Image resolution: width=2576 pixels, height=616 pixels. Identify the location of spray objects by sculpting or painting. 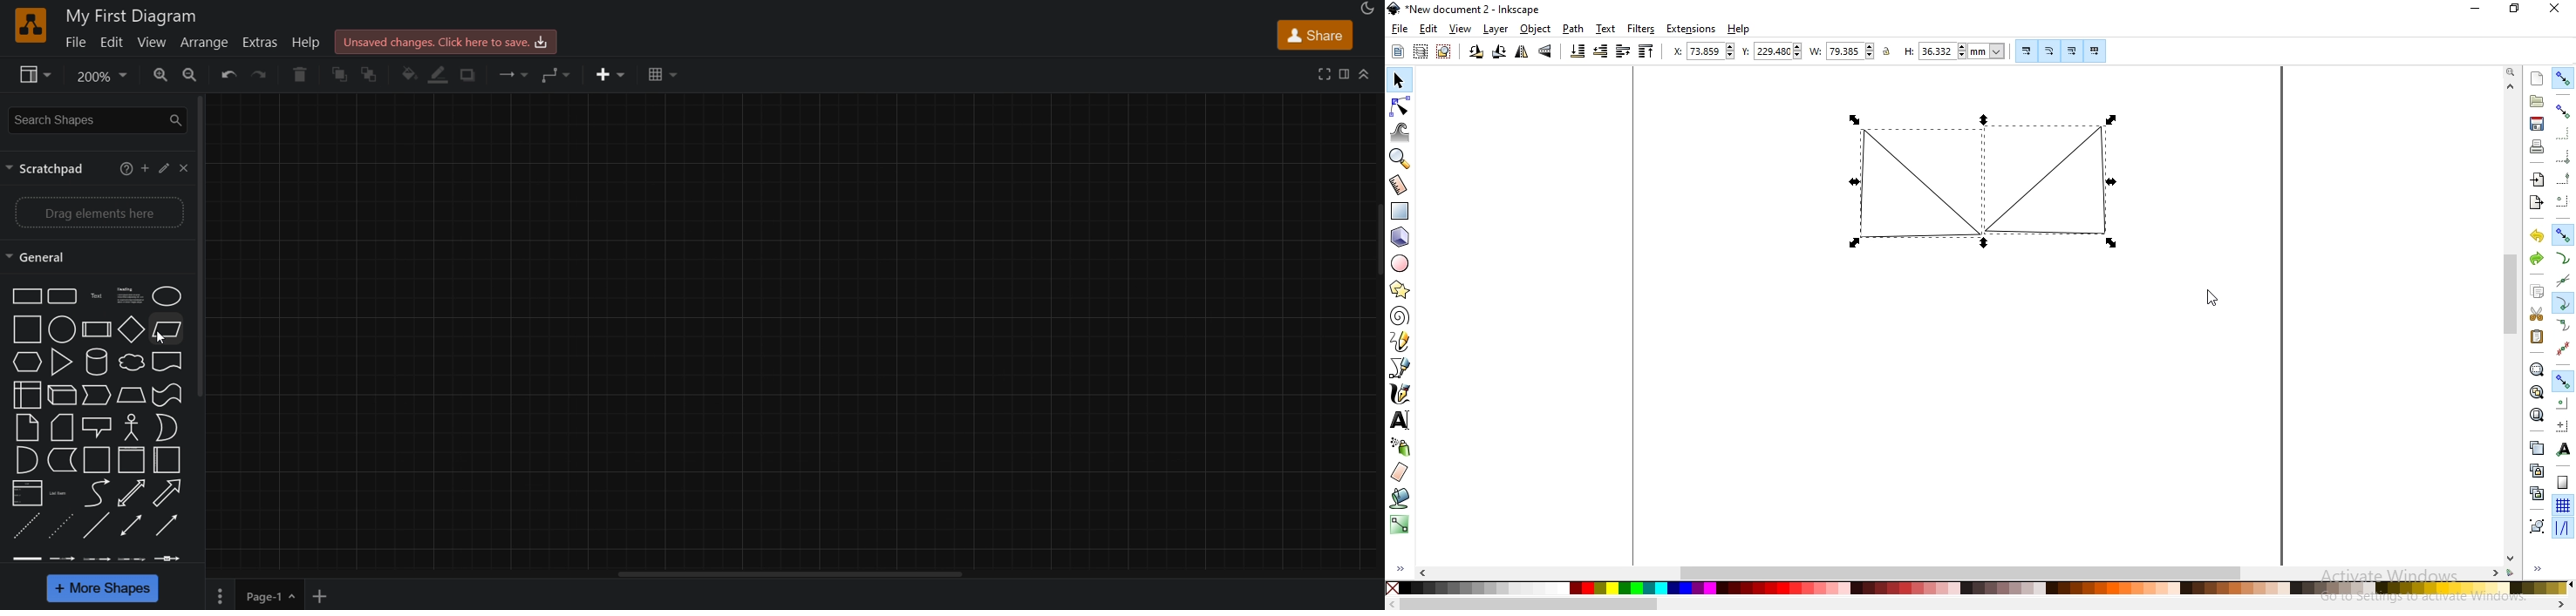
(1400, 447).